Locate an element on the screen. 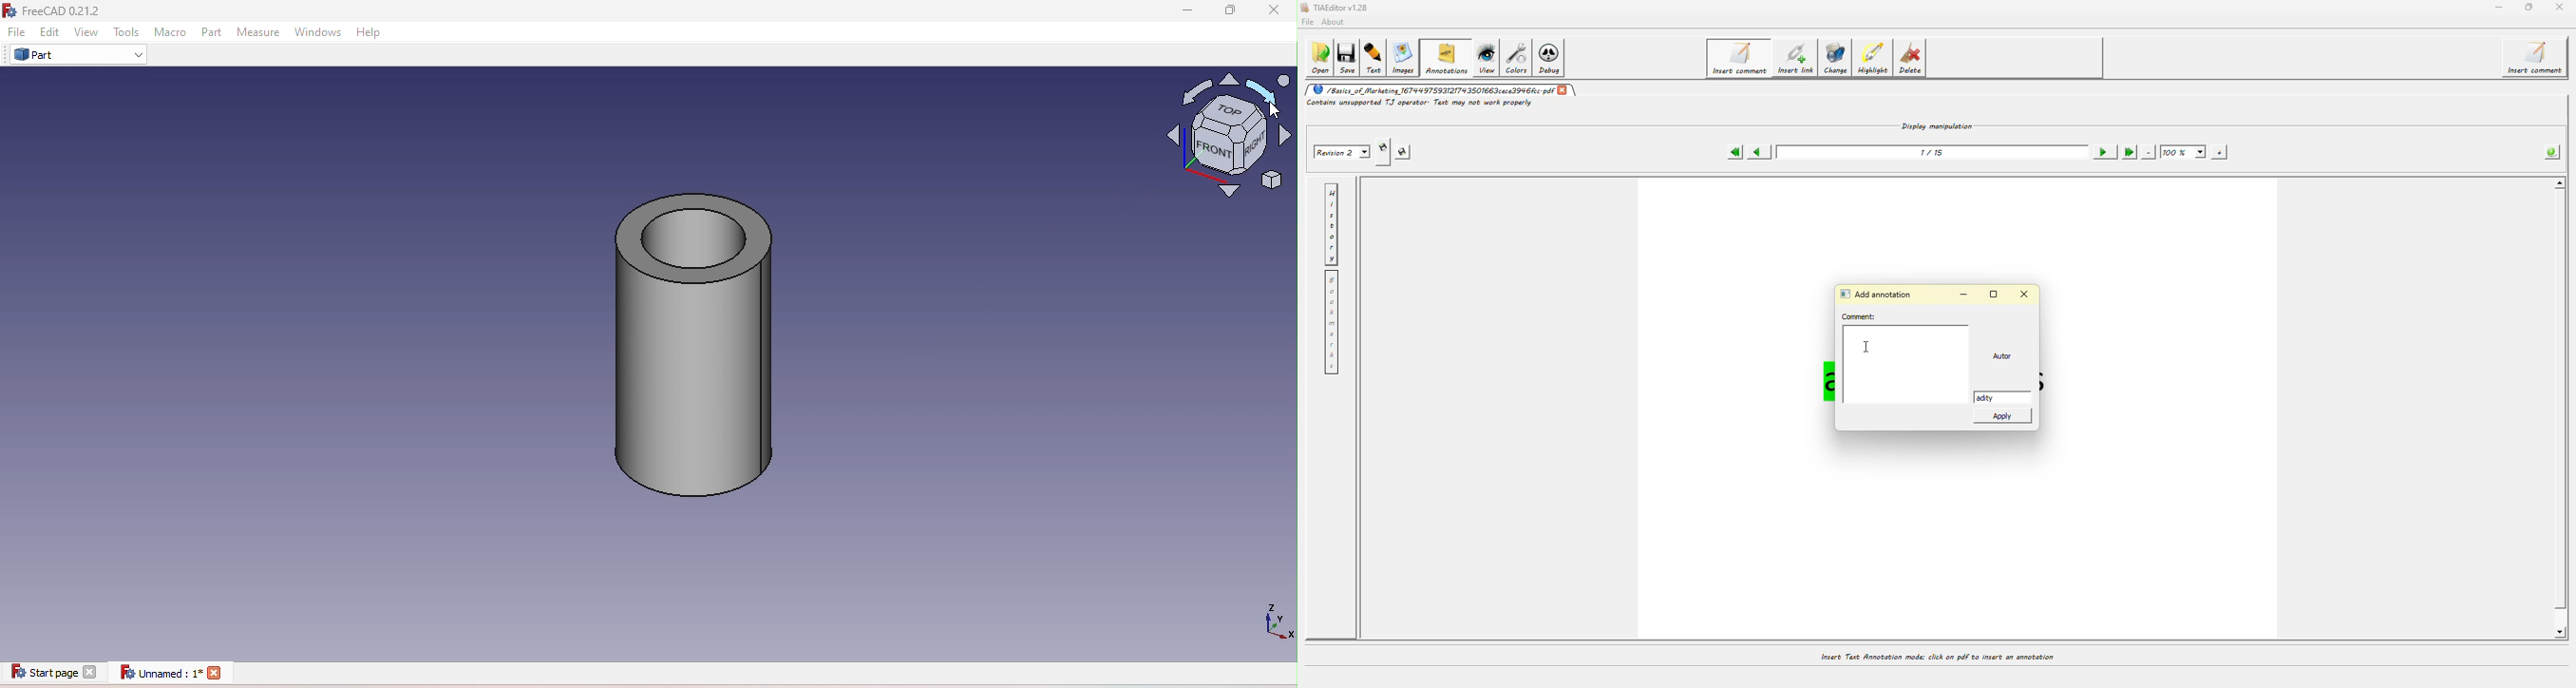  Tools is located at coordinates (124, 32).